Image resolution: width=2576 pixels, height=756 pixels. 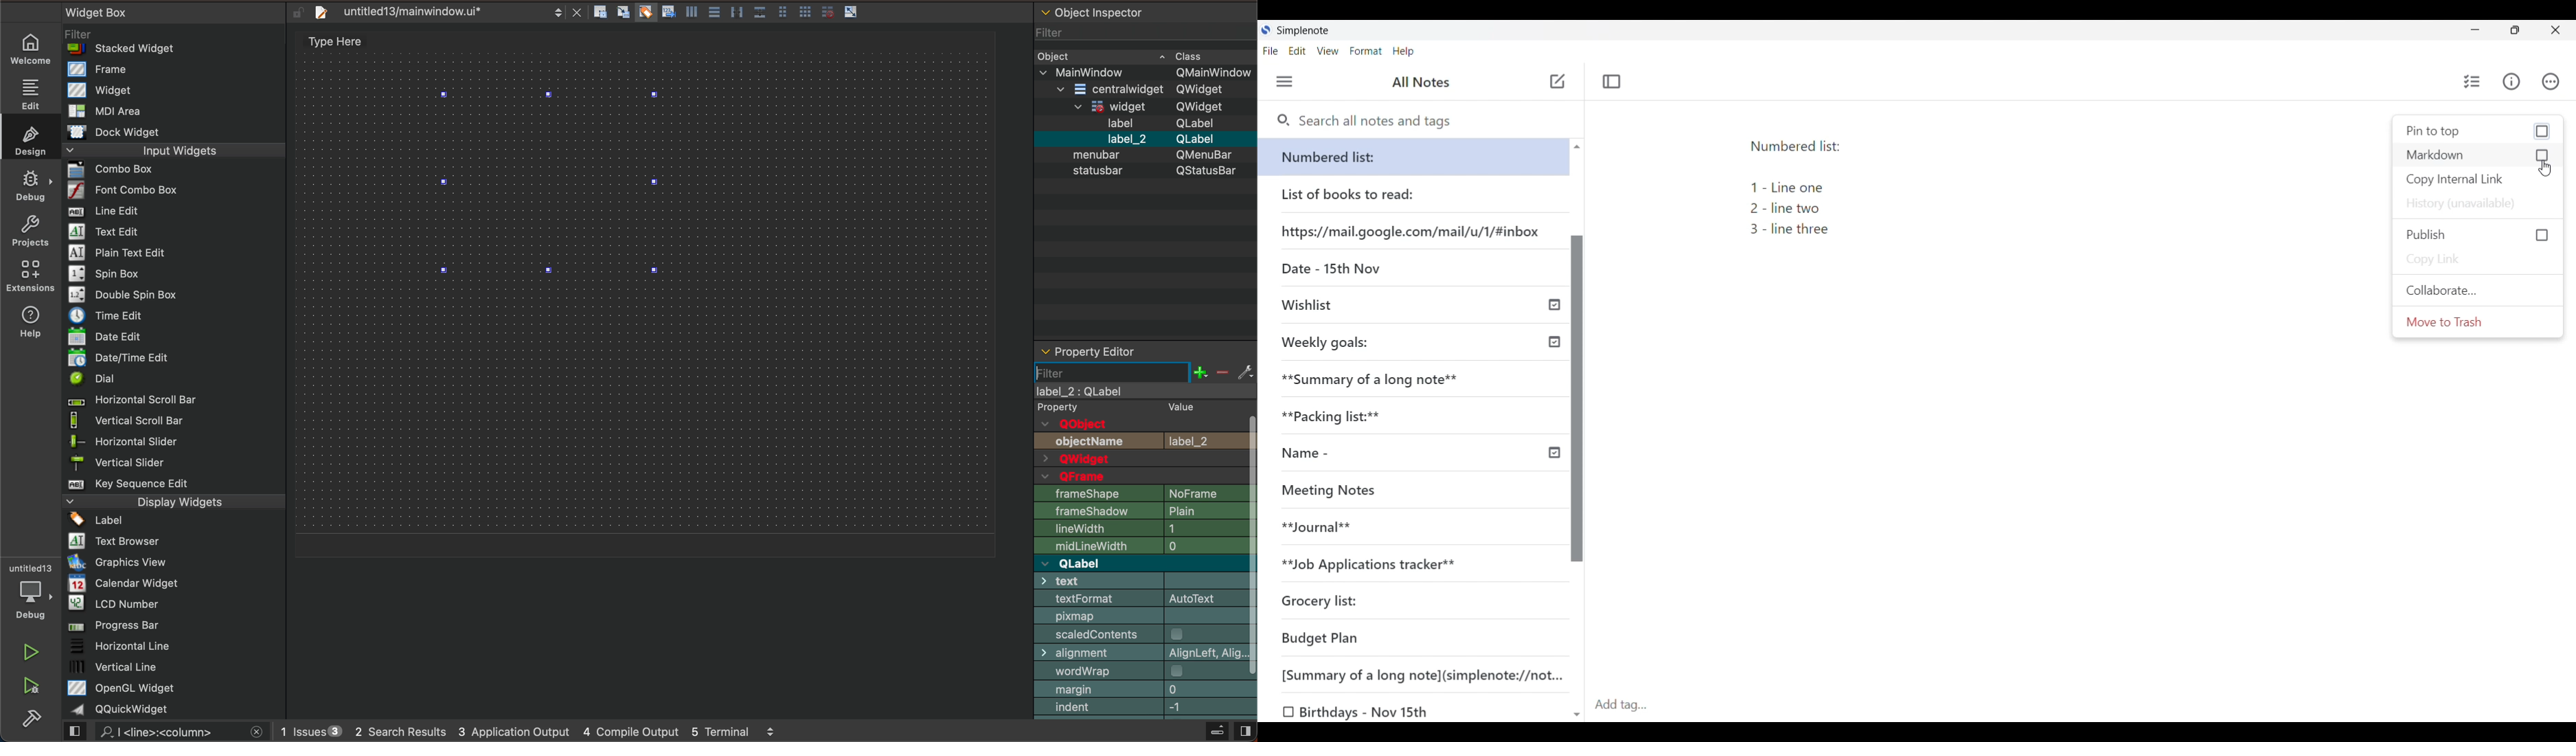 What do you see at coordinates (1303, 30) in the screenshot?
I see `Simplenote` at bounding box center [1303, 30].